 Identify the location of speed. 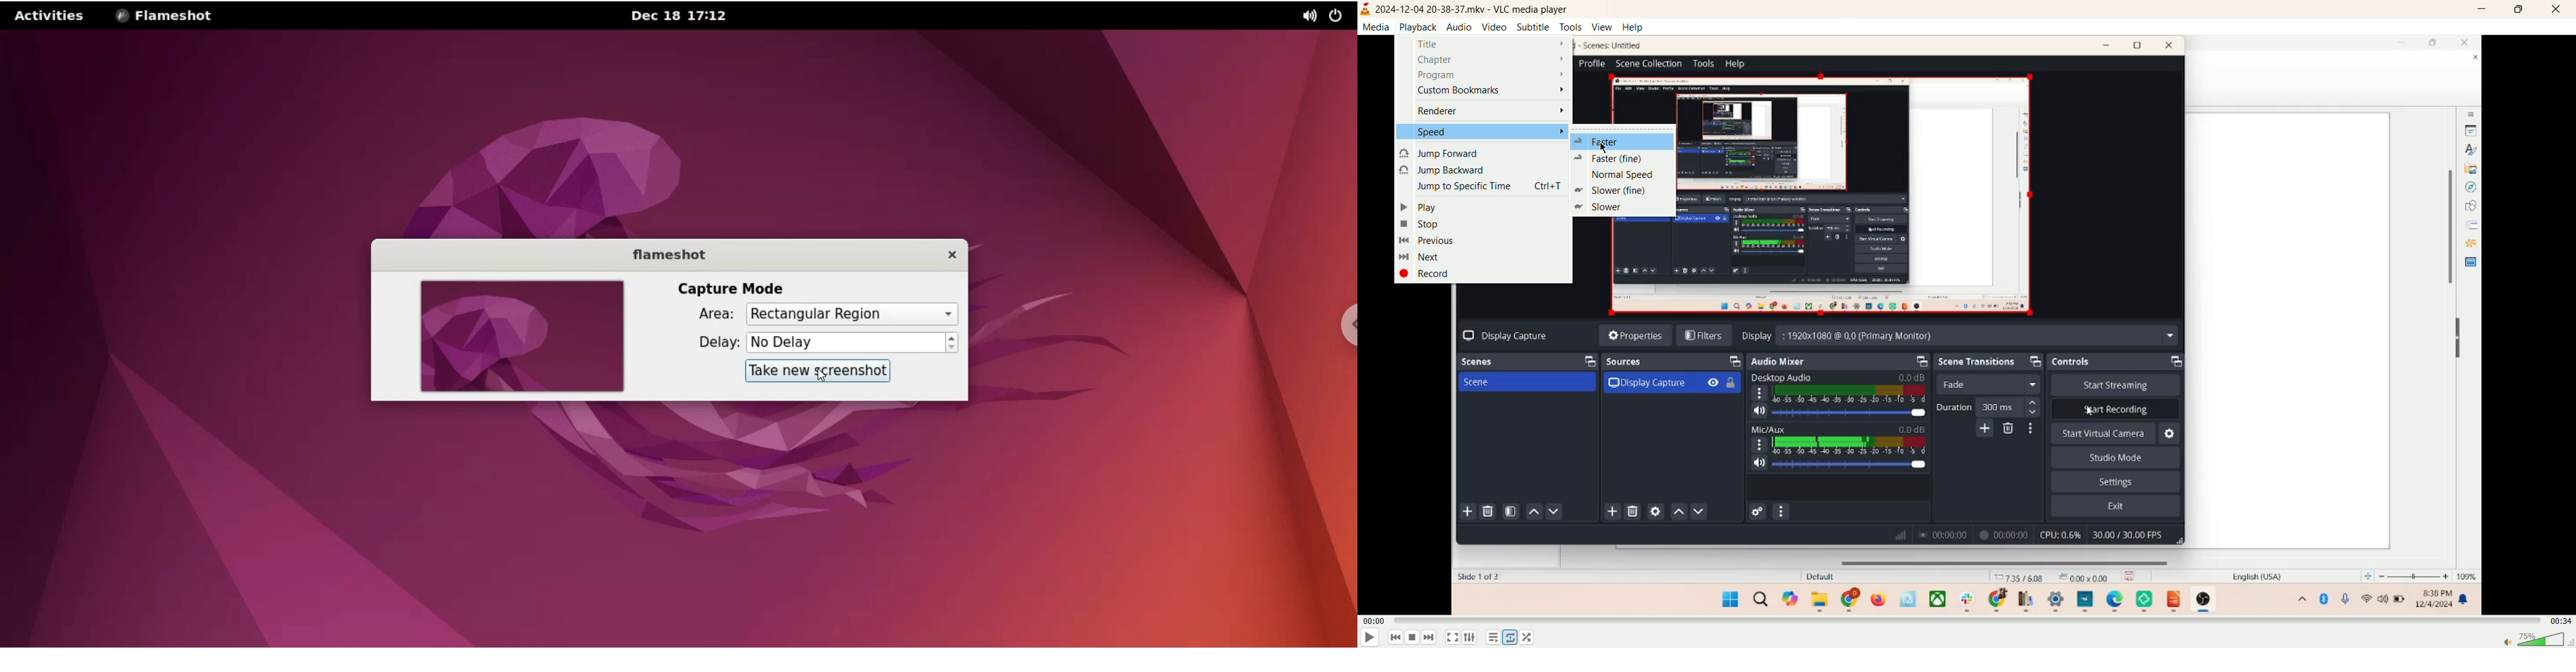
(1479, 132).